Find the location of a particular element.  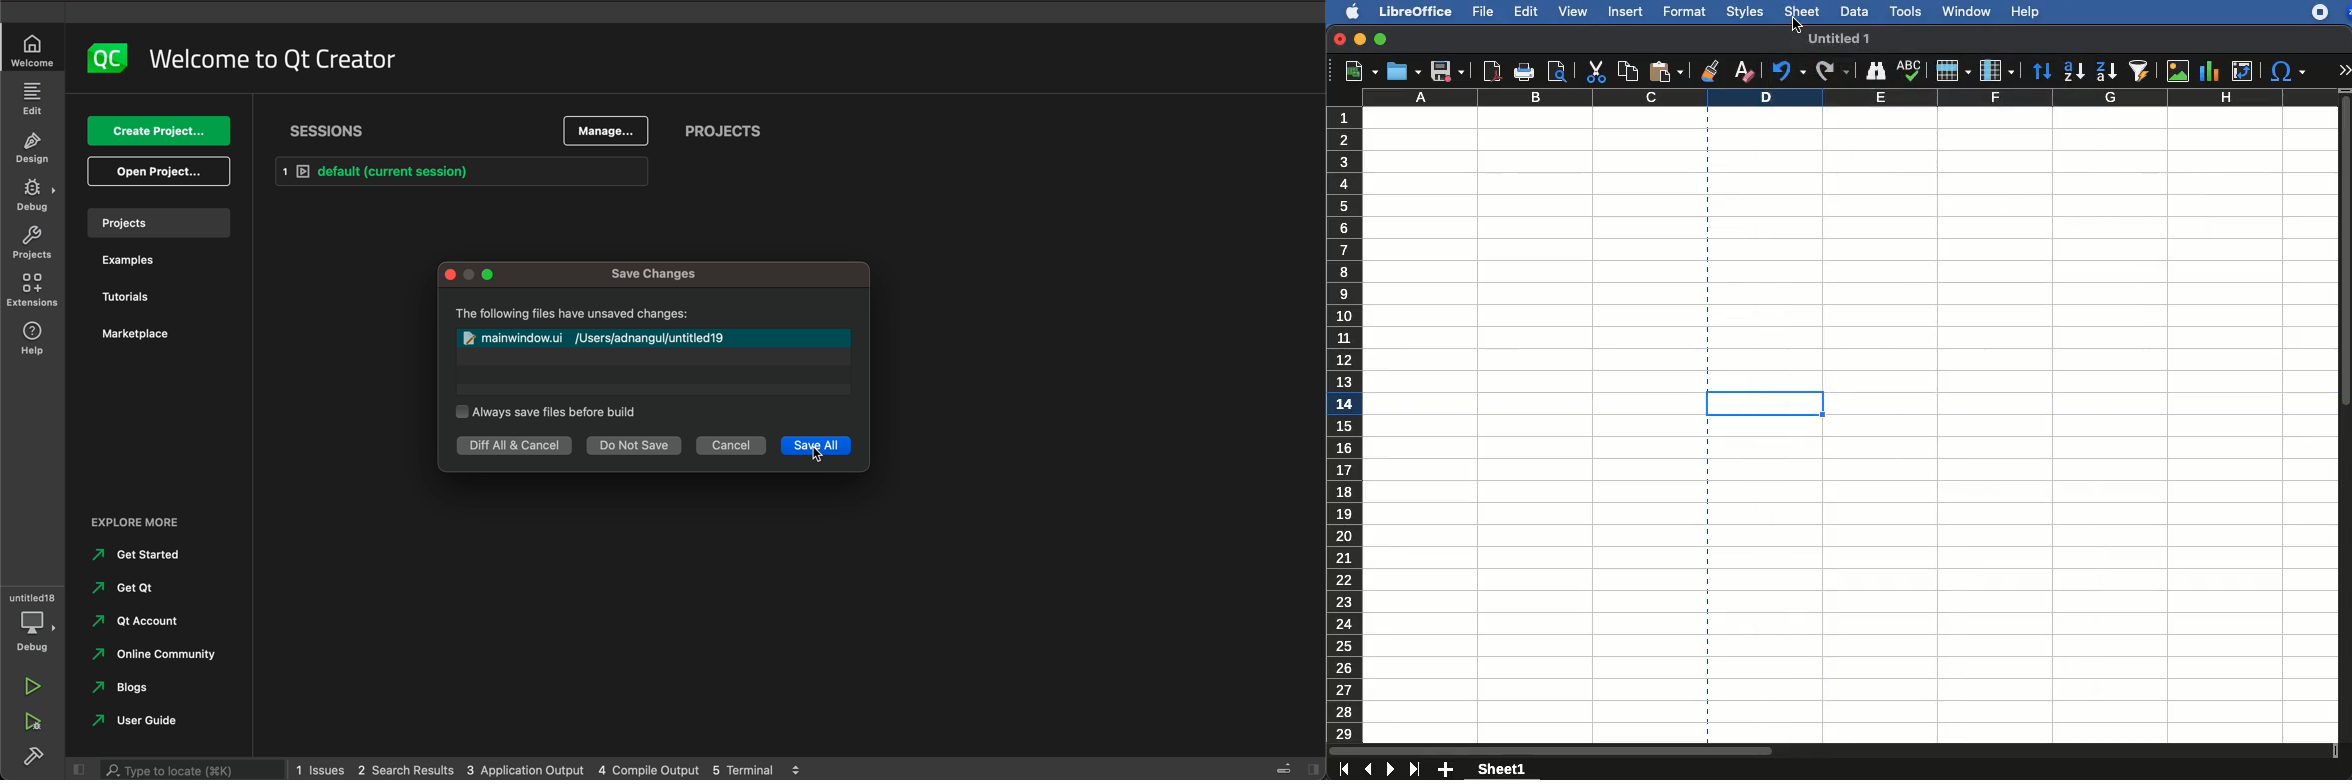

run and debug is located at coordinates (32, 725).